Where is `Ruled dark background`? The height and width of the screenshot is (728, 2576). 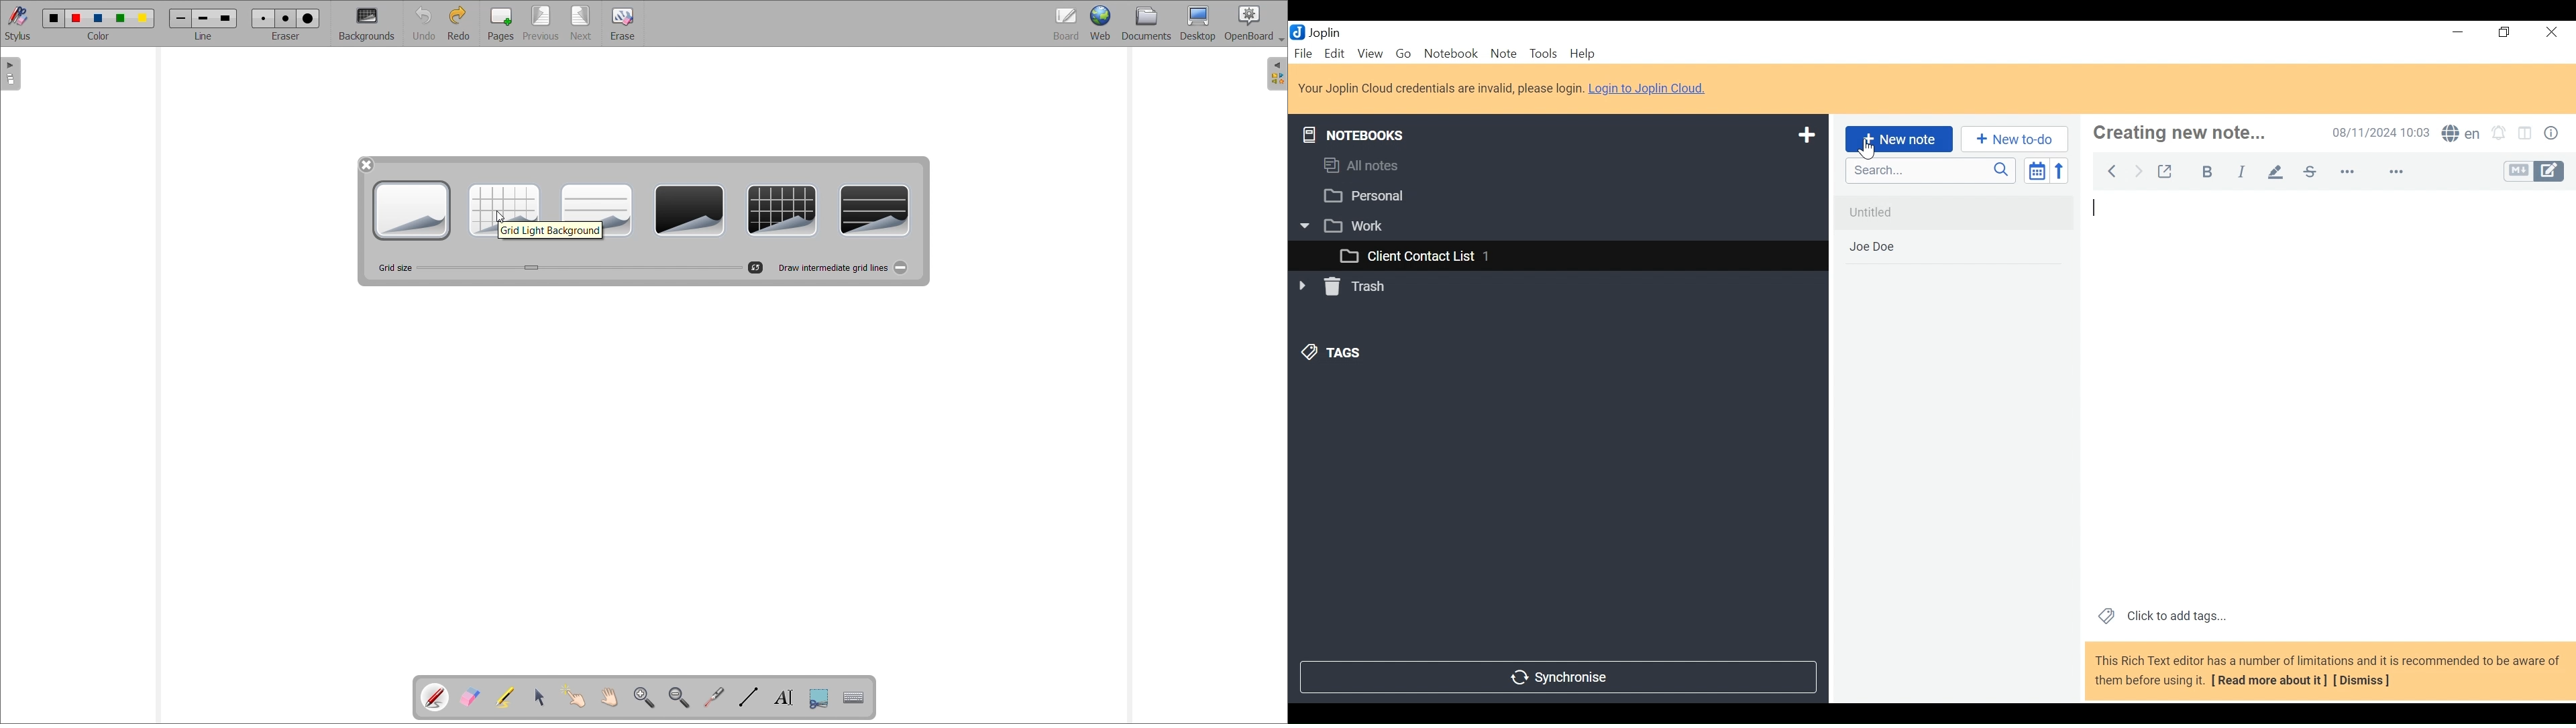
Ruled dark background is located at coordinates (875, 210).